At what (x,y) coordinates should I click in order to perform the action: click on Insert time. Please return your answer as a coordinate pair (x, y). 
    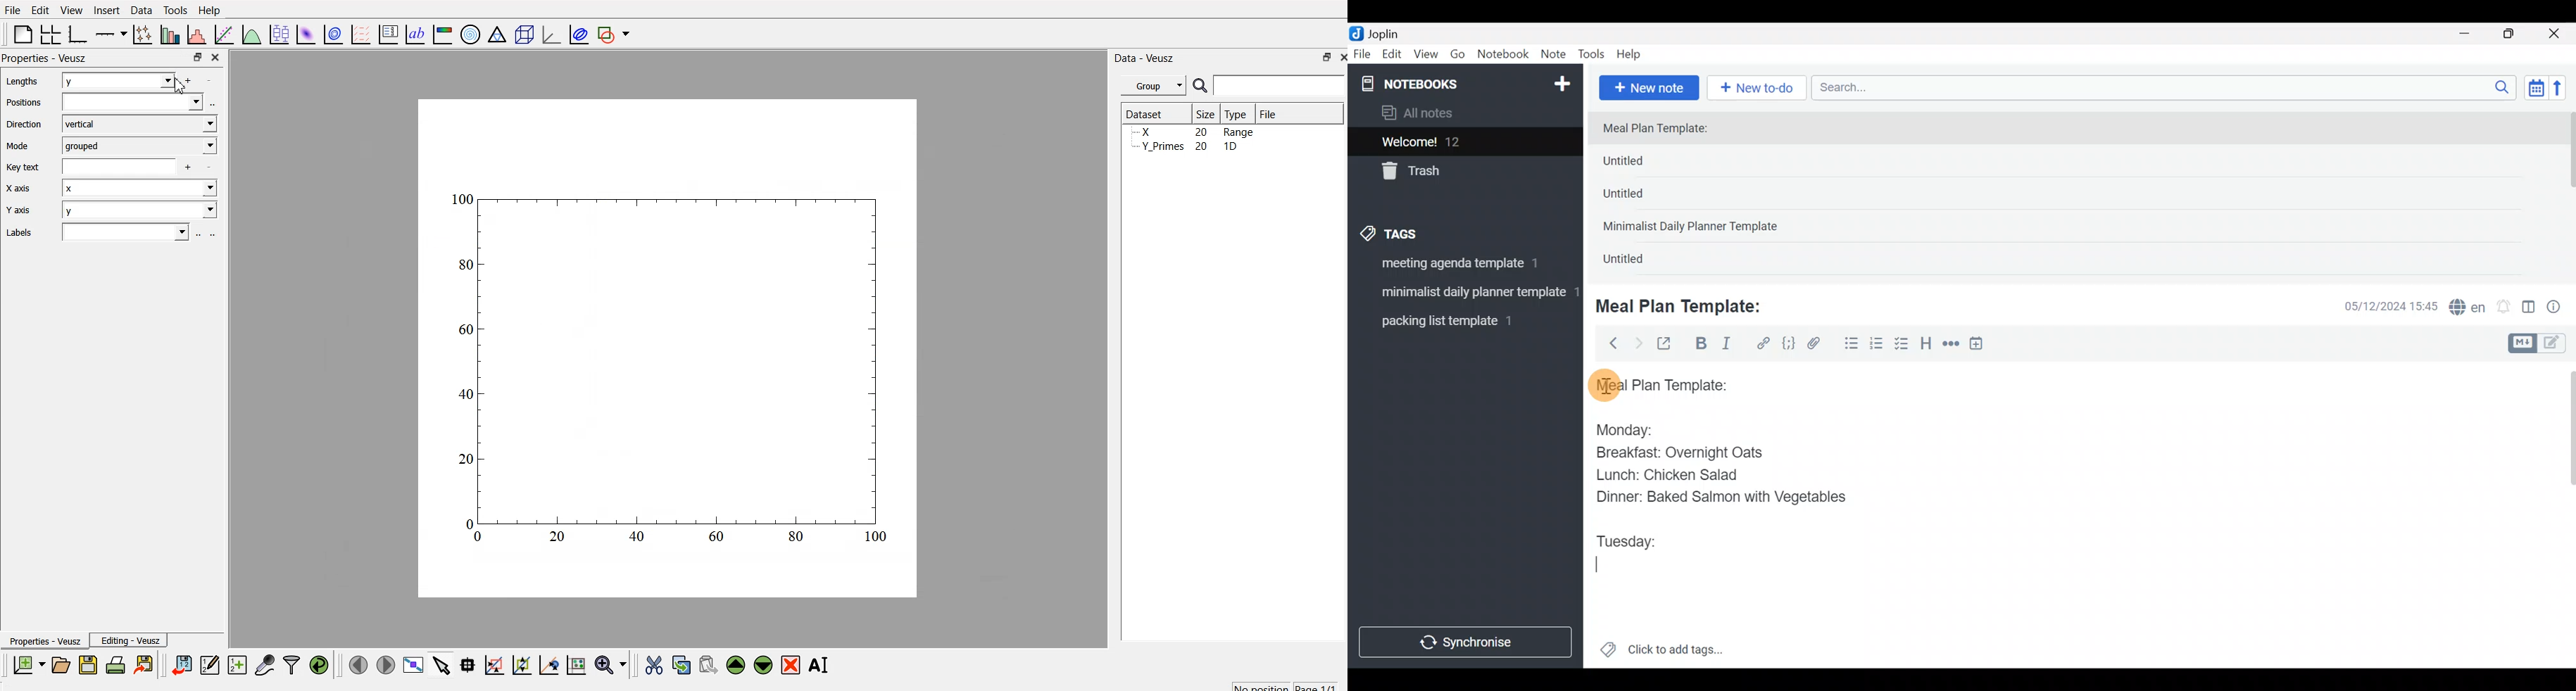
    Looking at the image, I should click on (1983, 346).